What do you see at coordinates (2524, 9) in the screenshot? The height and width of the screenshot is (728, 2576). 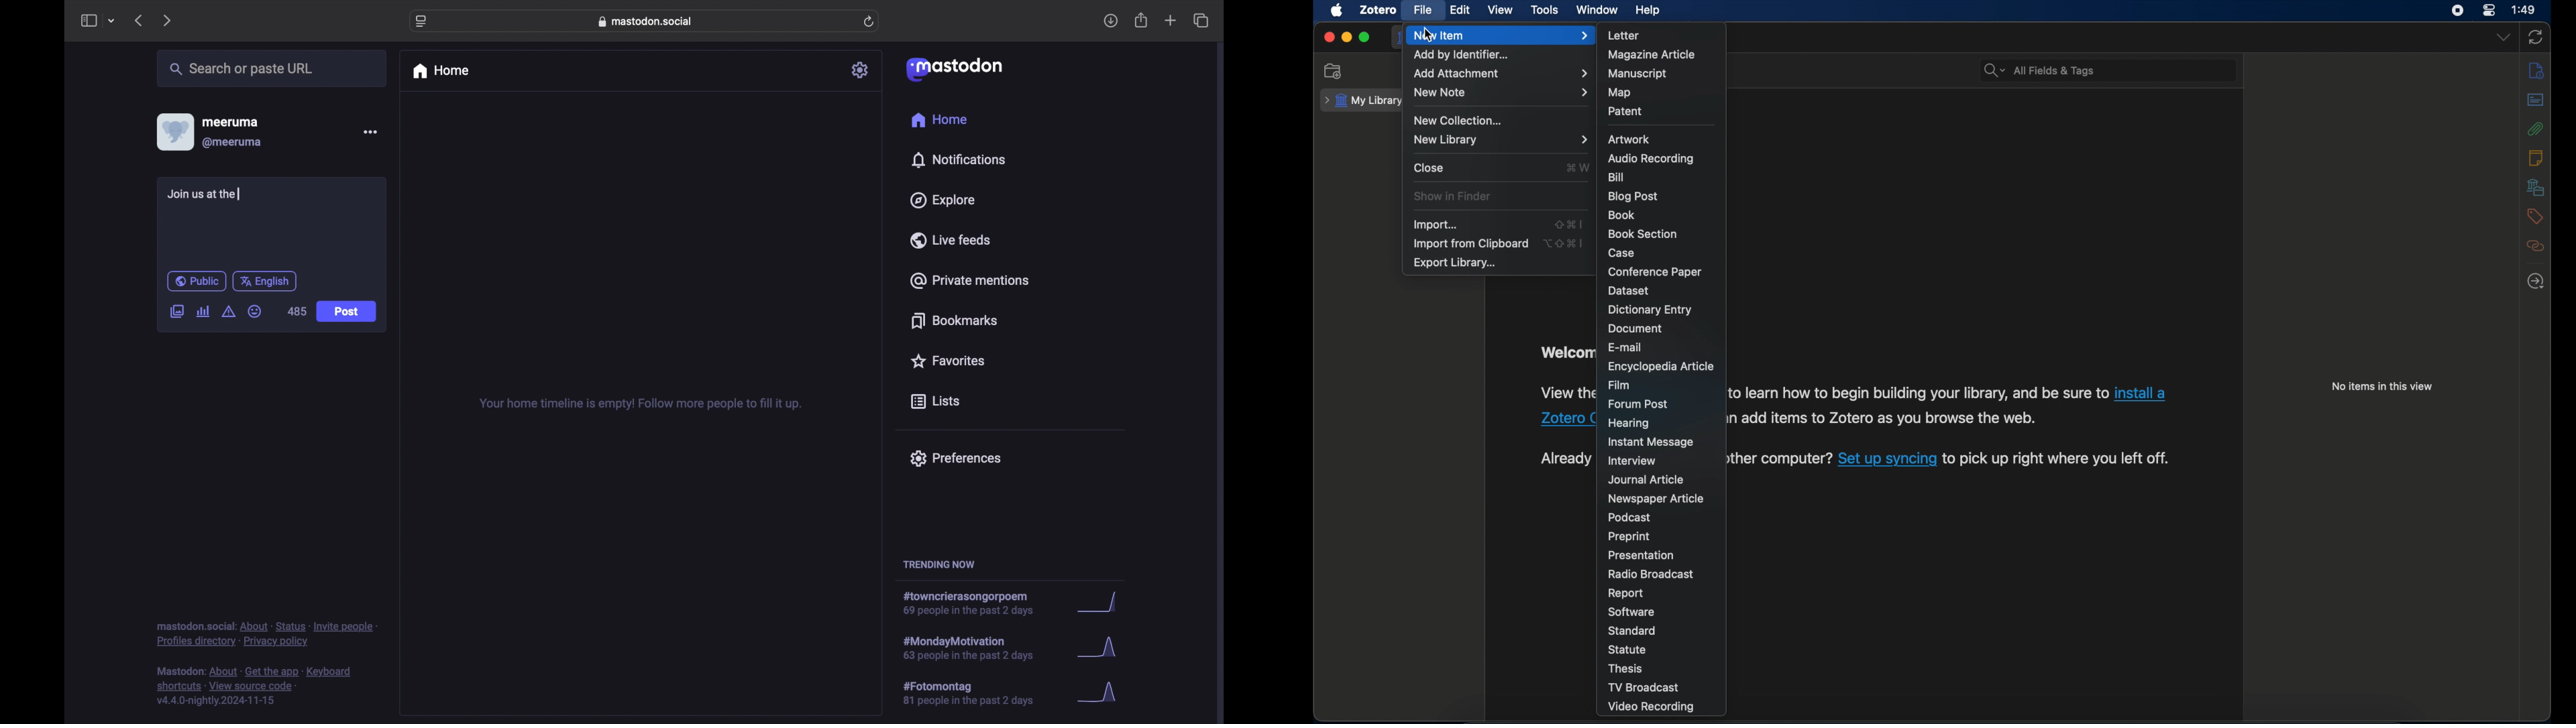 I see `1:49` at bounding box center [2524, 9].